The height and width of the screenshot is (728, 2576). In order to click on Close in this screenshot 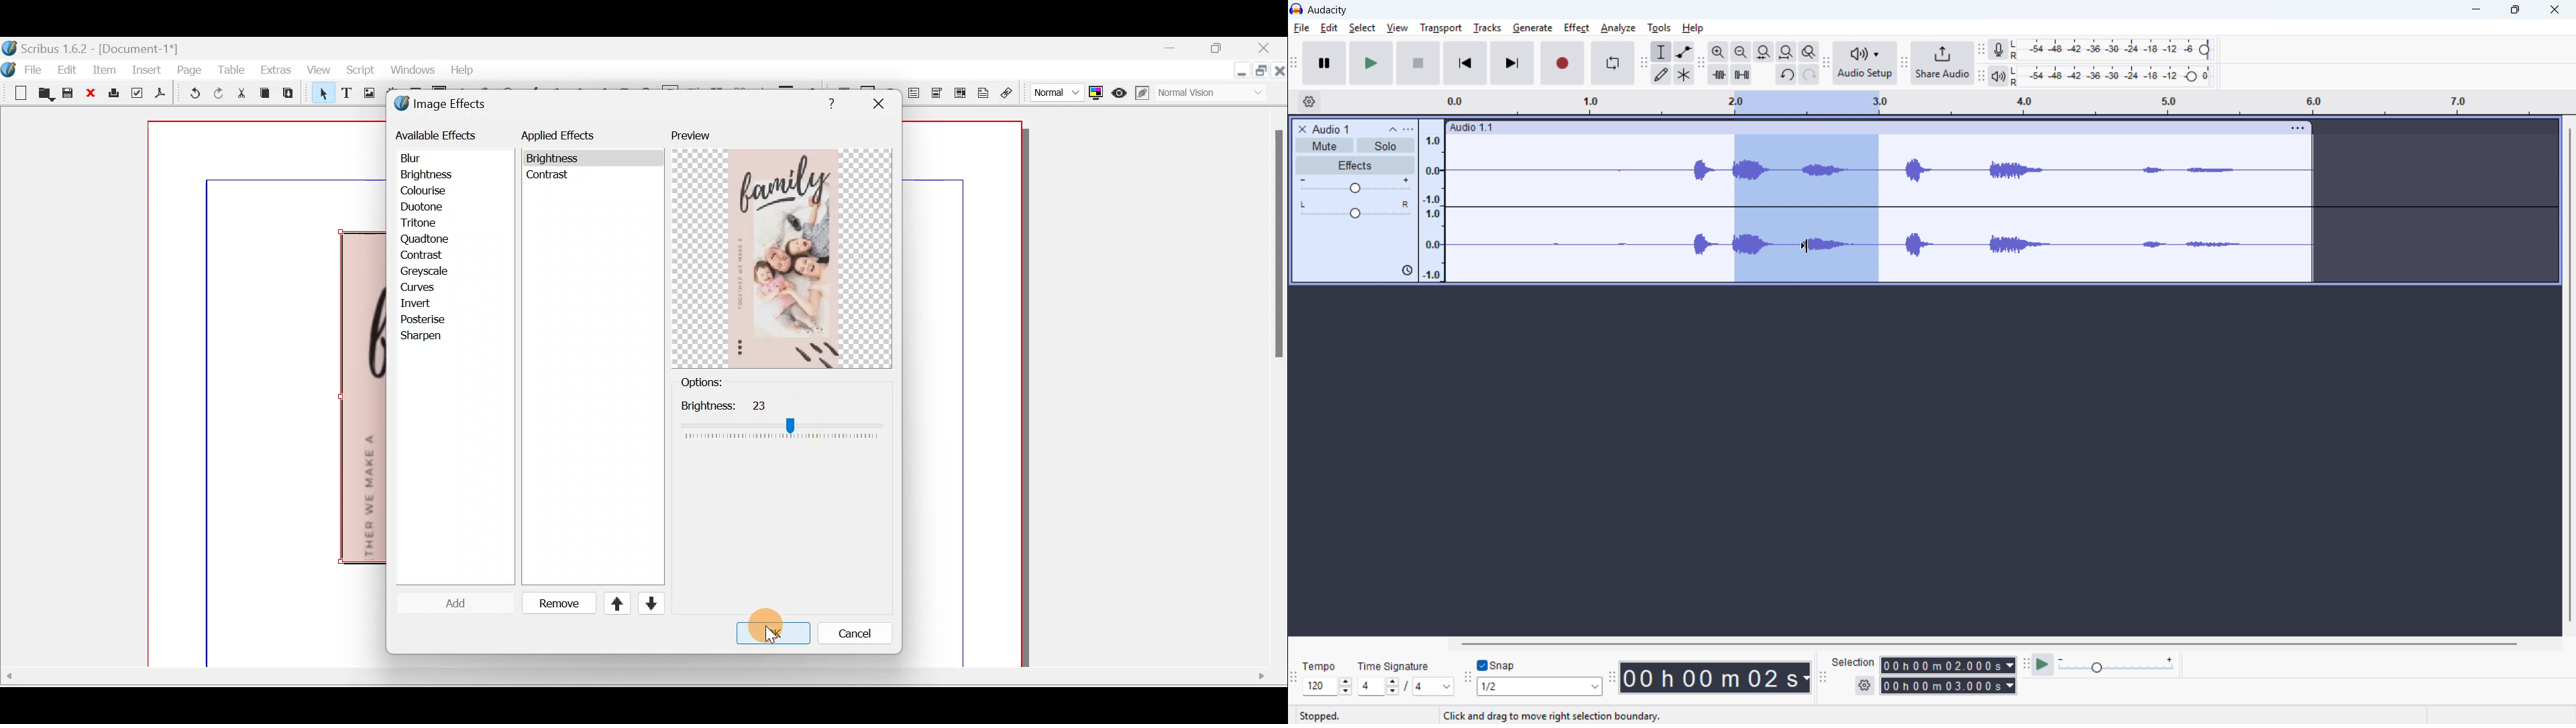, I will do `click(1280, 73)`.